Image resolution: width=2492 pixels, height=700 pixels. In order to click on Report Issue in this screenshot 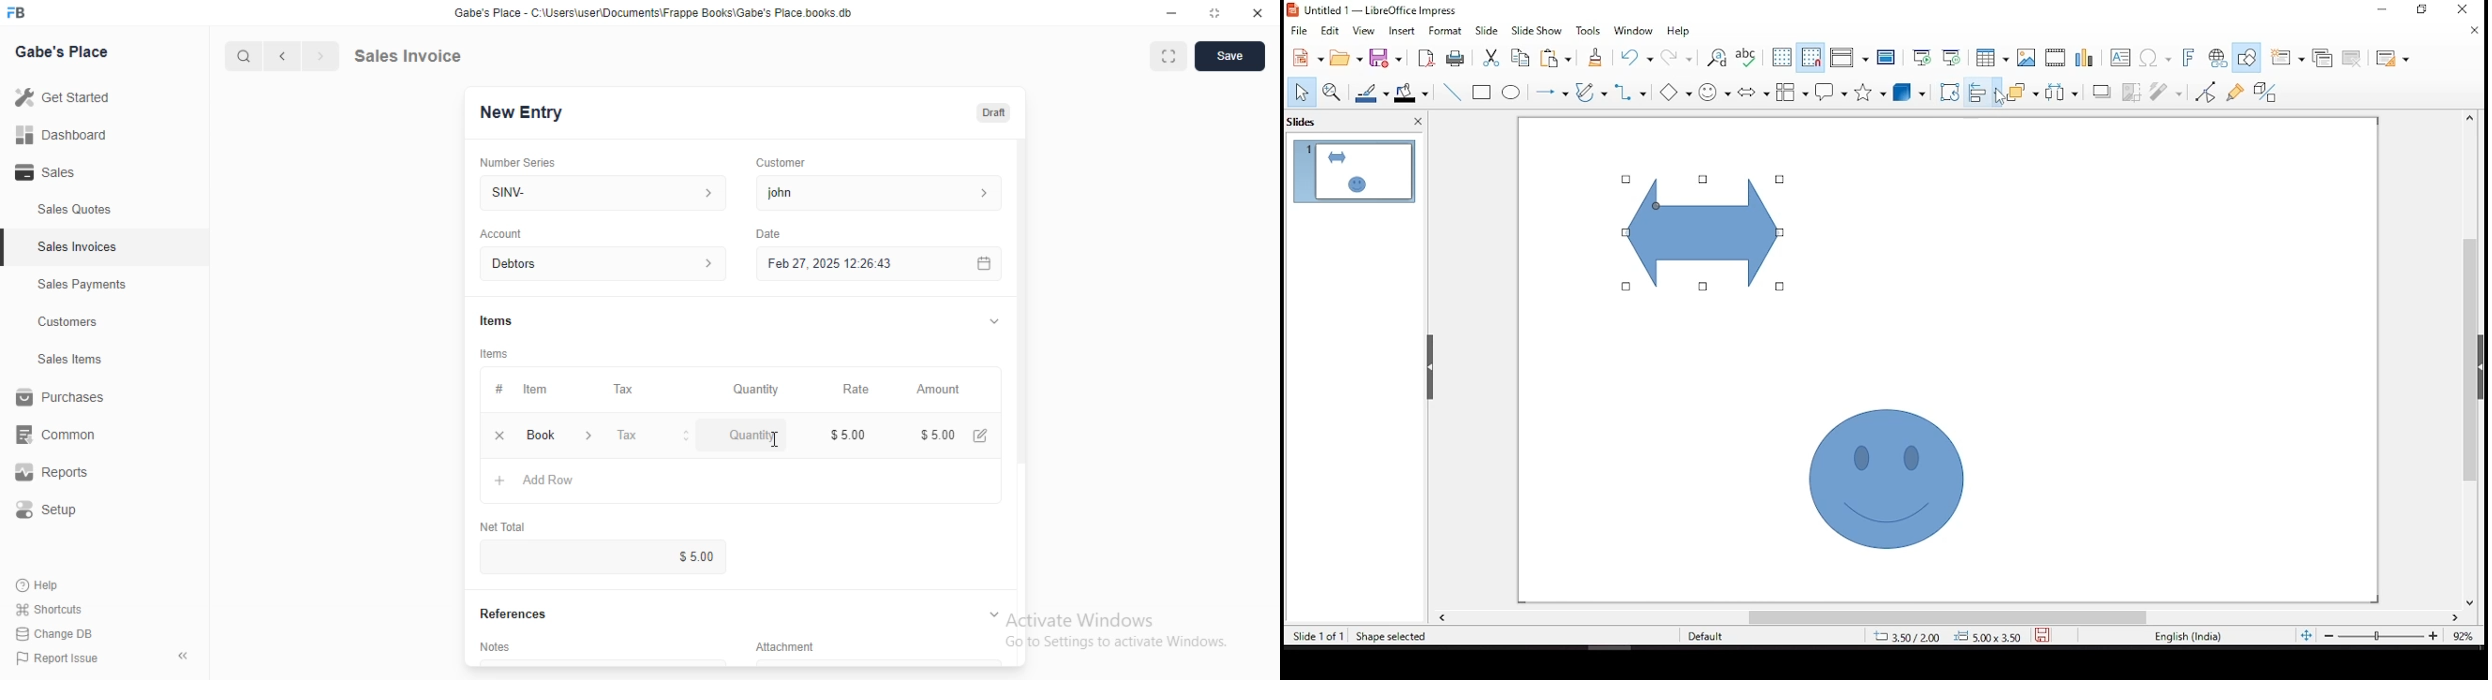, I will do `click(61, 660)`.